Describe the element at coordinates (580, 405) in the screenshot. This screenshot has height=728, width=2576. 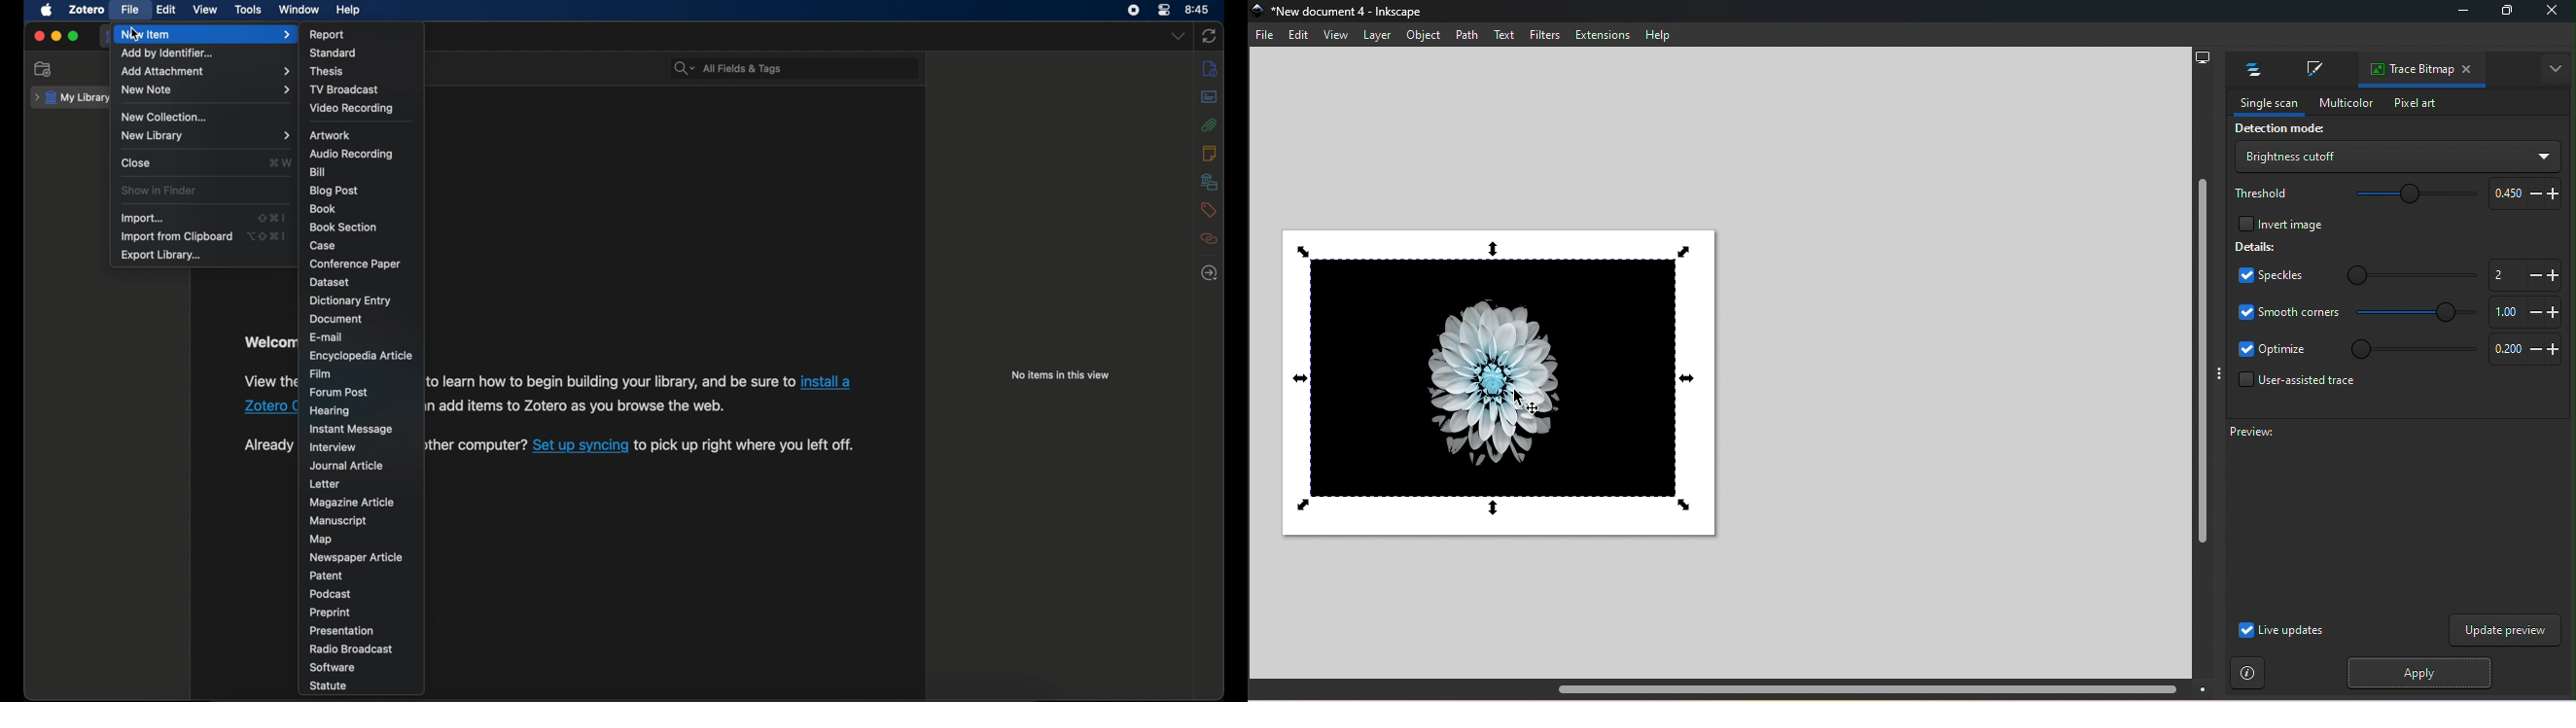
I see `software information` at that location.